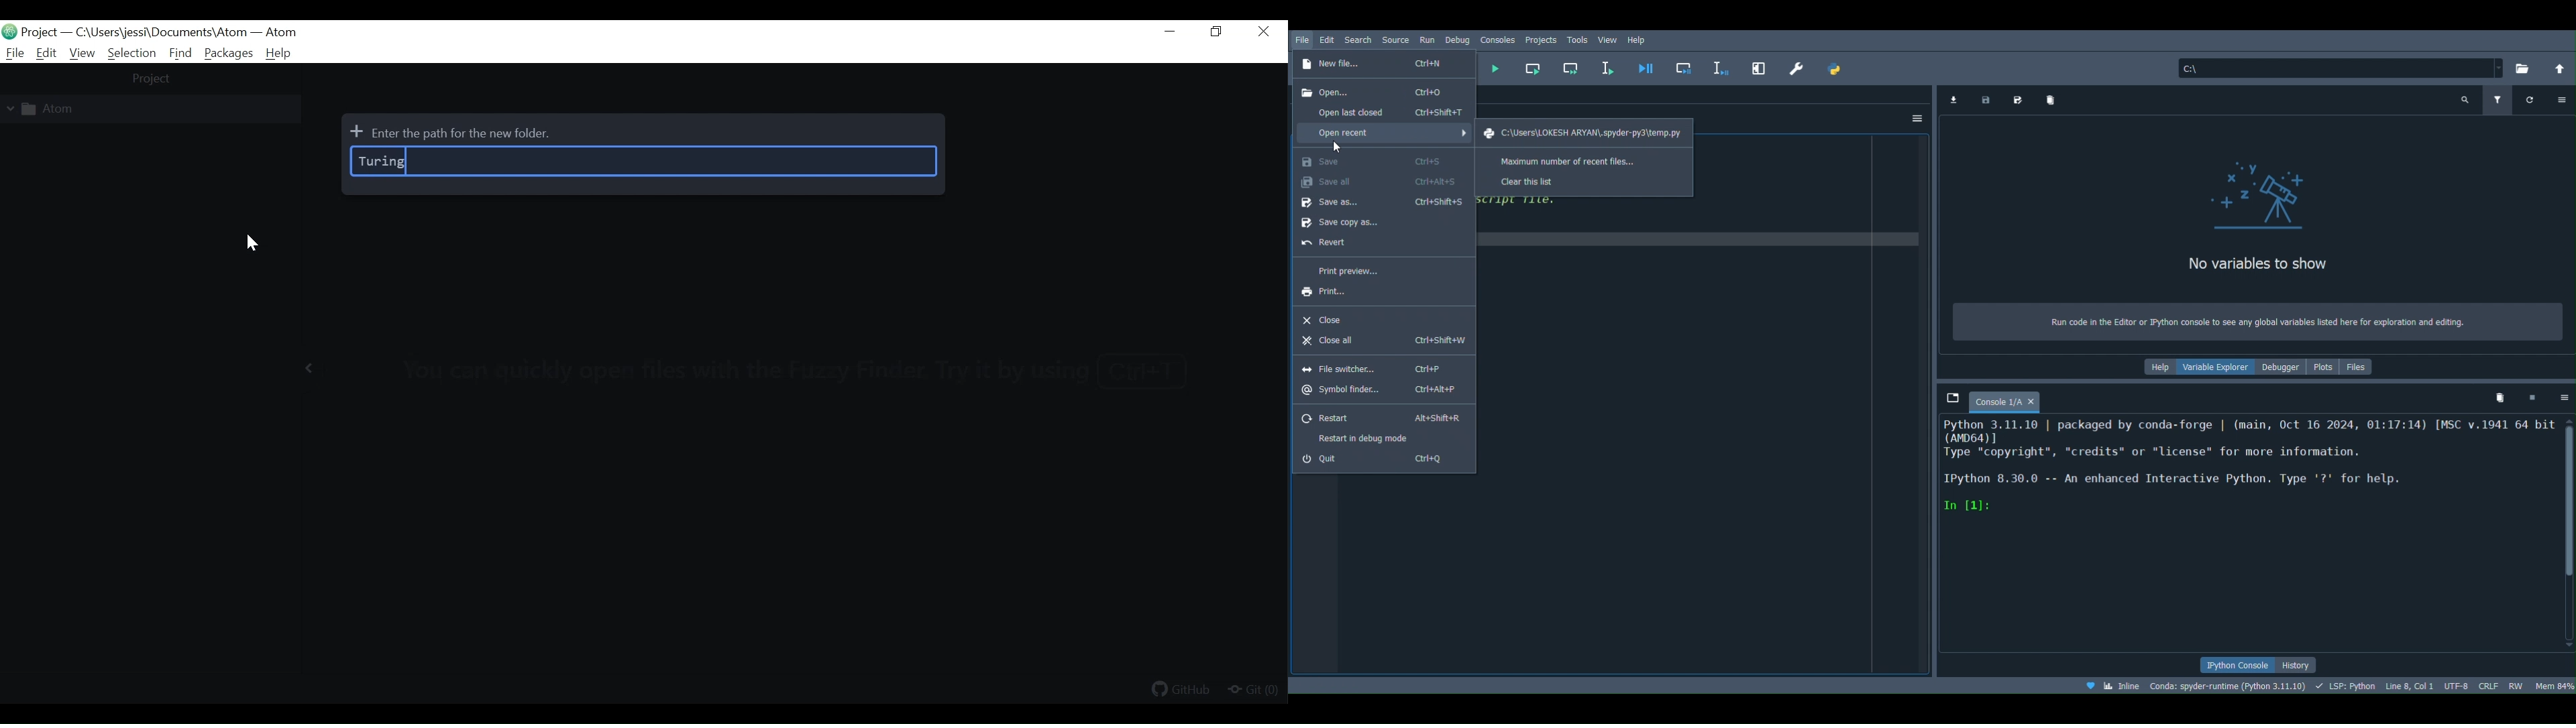  I want to click on Run code in the Editor or Python console to see any global variables listed here for exploration and editing, so click(2259, 322).